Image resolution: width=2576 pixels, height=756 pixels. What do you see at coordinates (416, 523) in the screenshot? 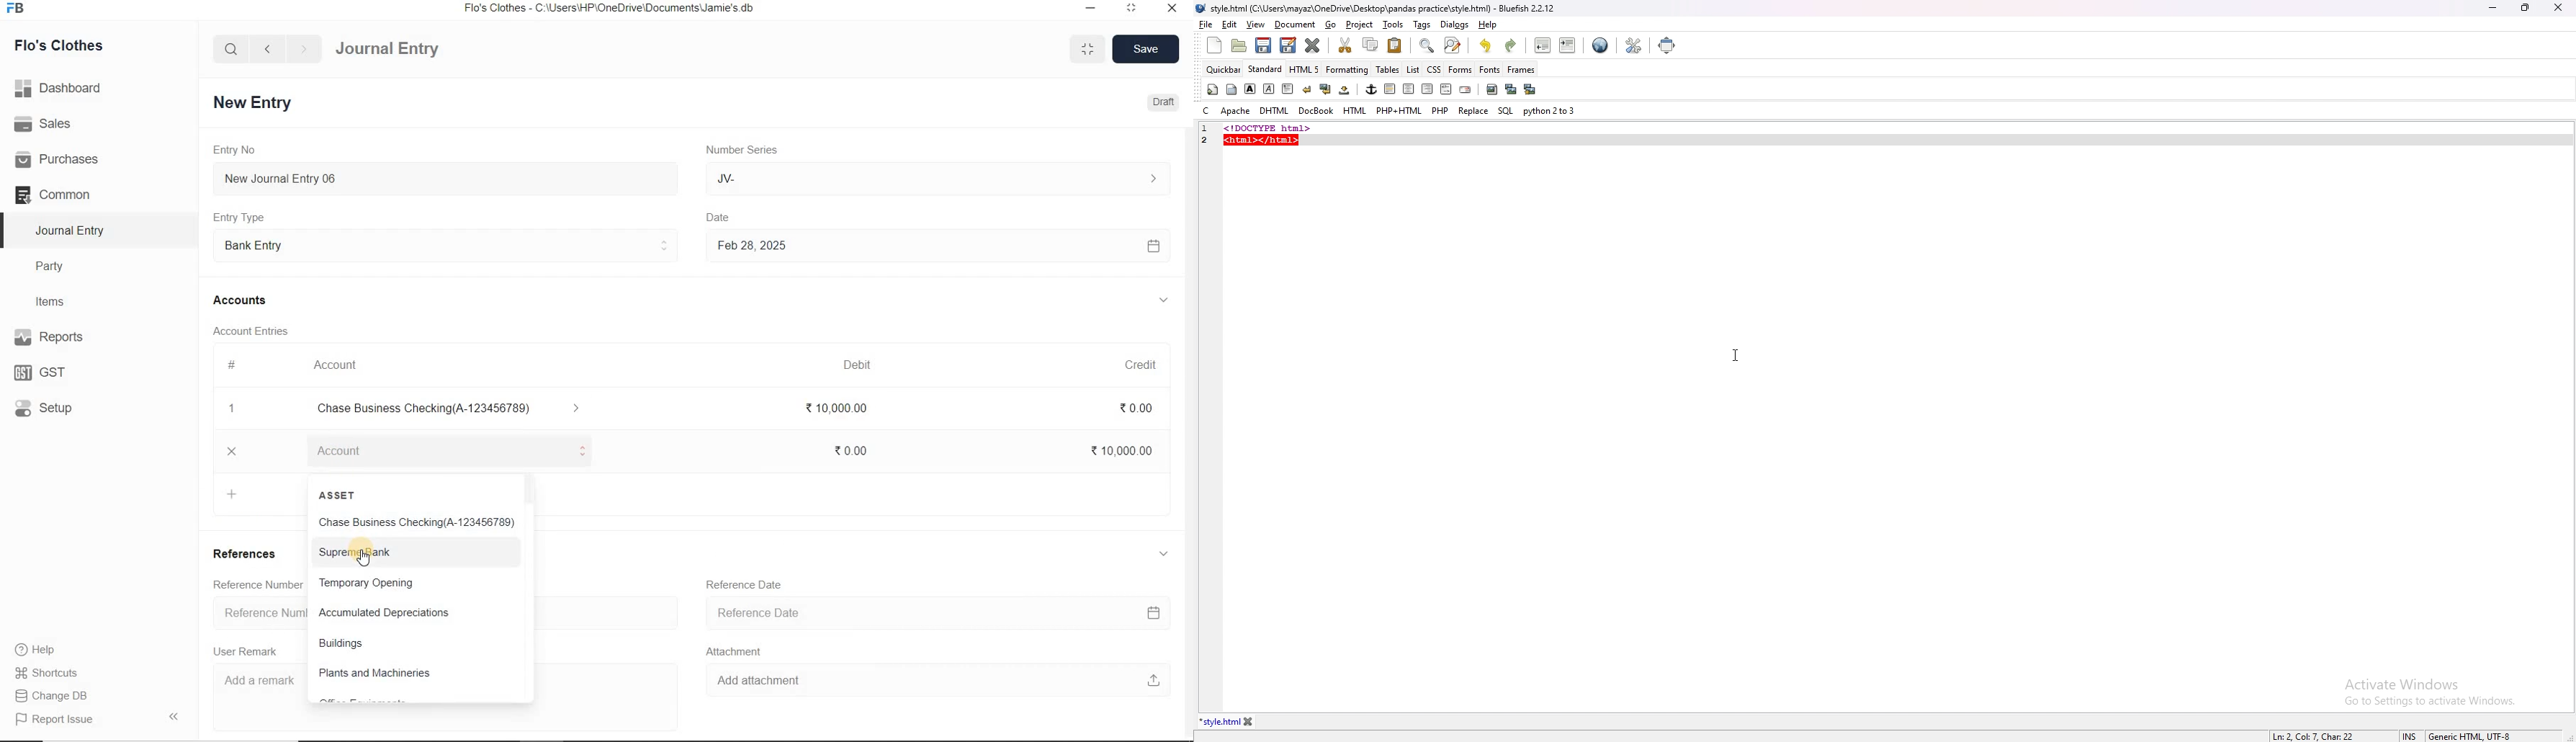
I see `Chase Business Checking(A-123456789)` at bounding box center [416, 523].